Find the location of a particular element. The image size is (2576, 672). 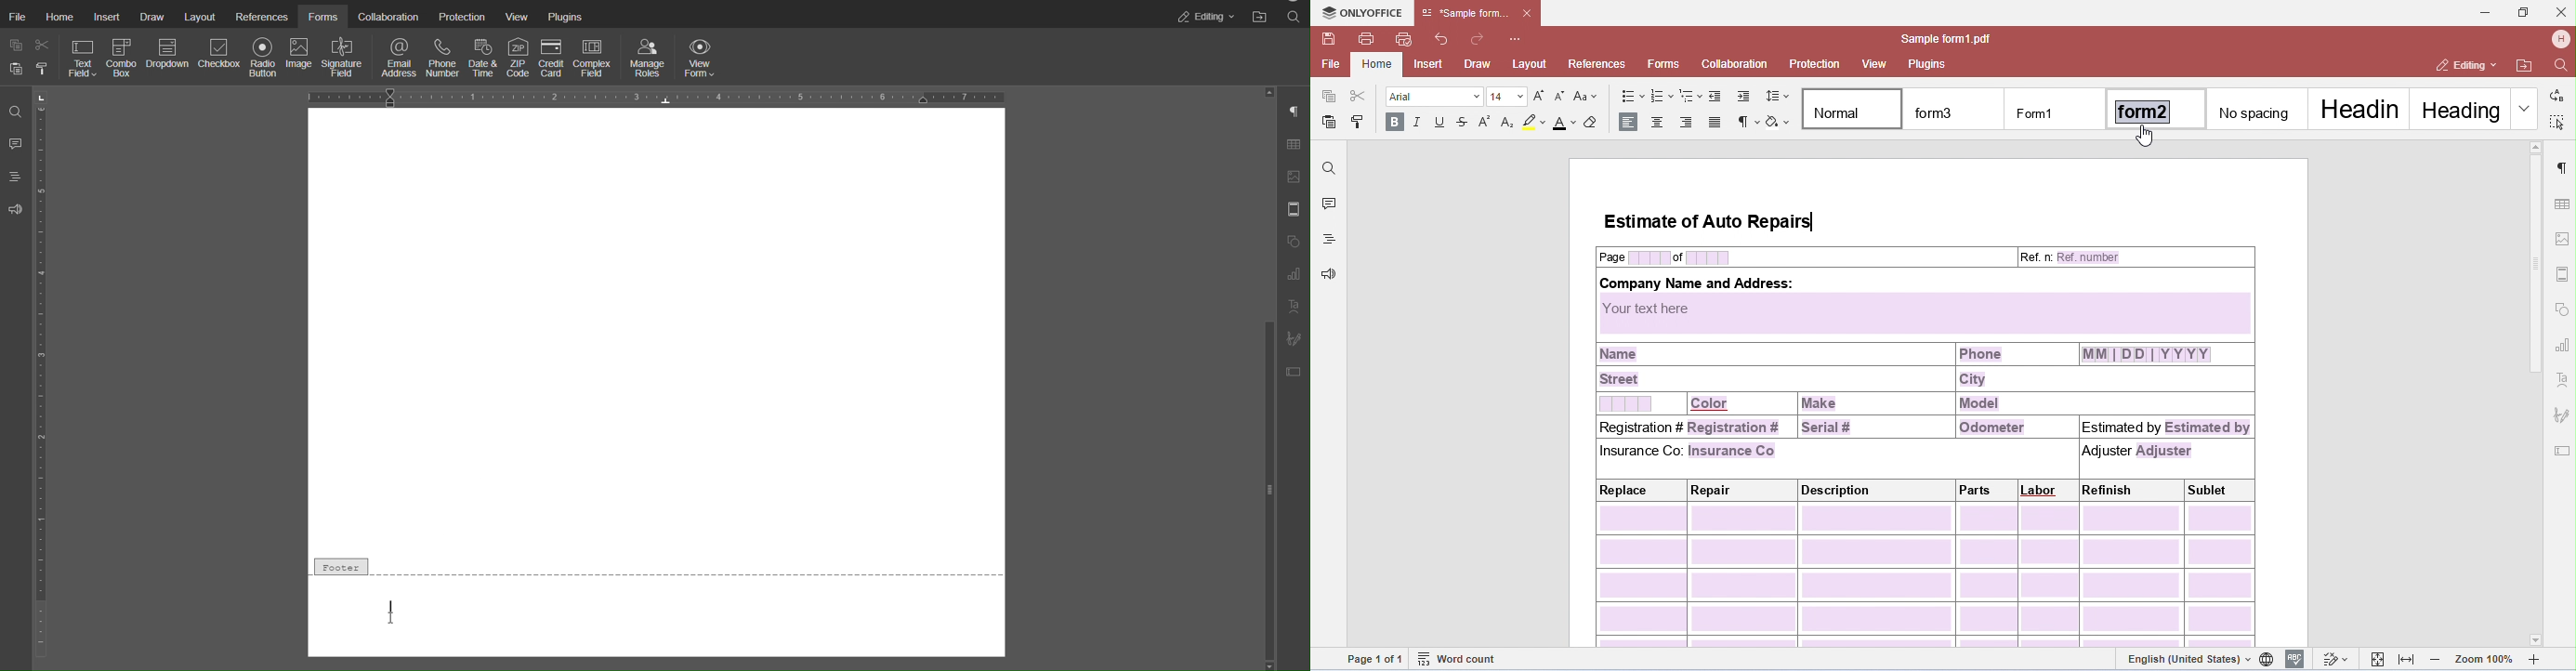

paste is located at coordinates (14, 72).